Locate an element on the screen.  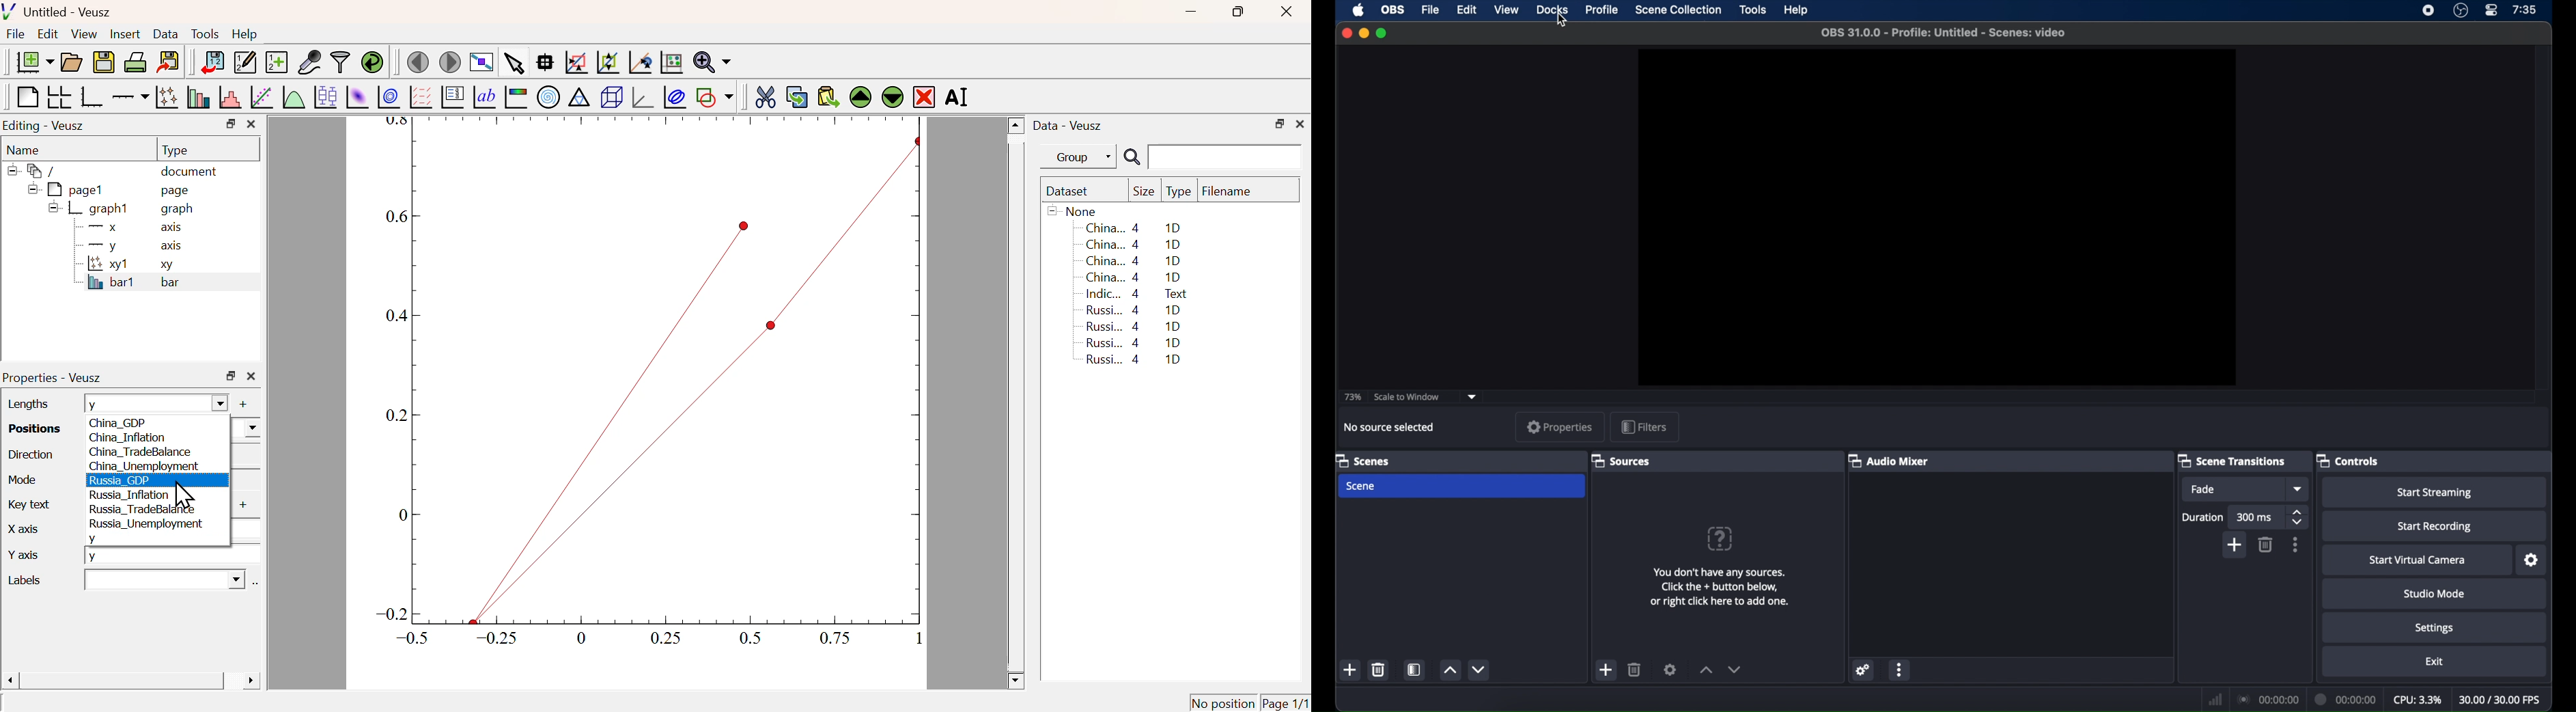
file is located at coordinates (1431, 11).